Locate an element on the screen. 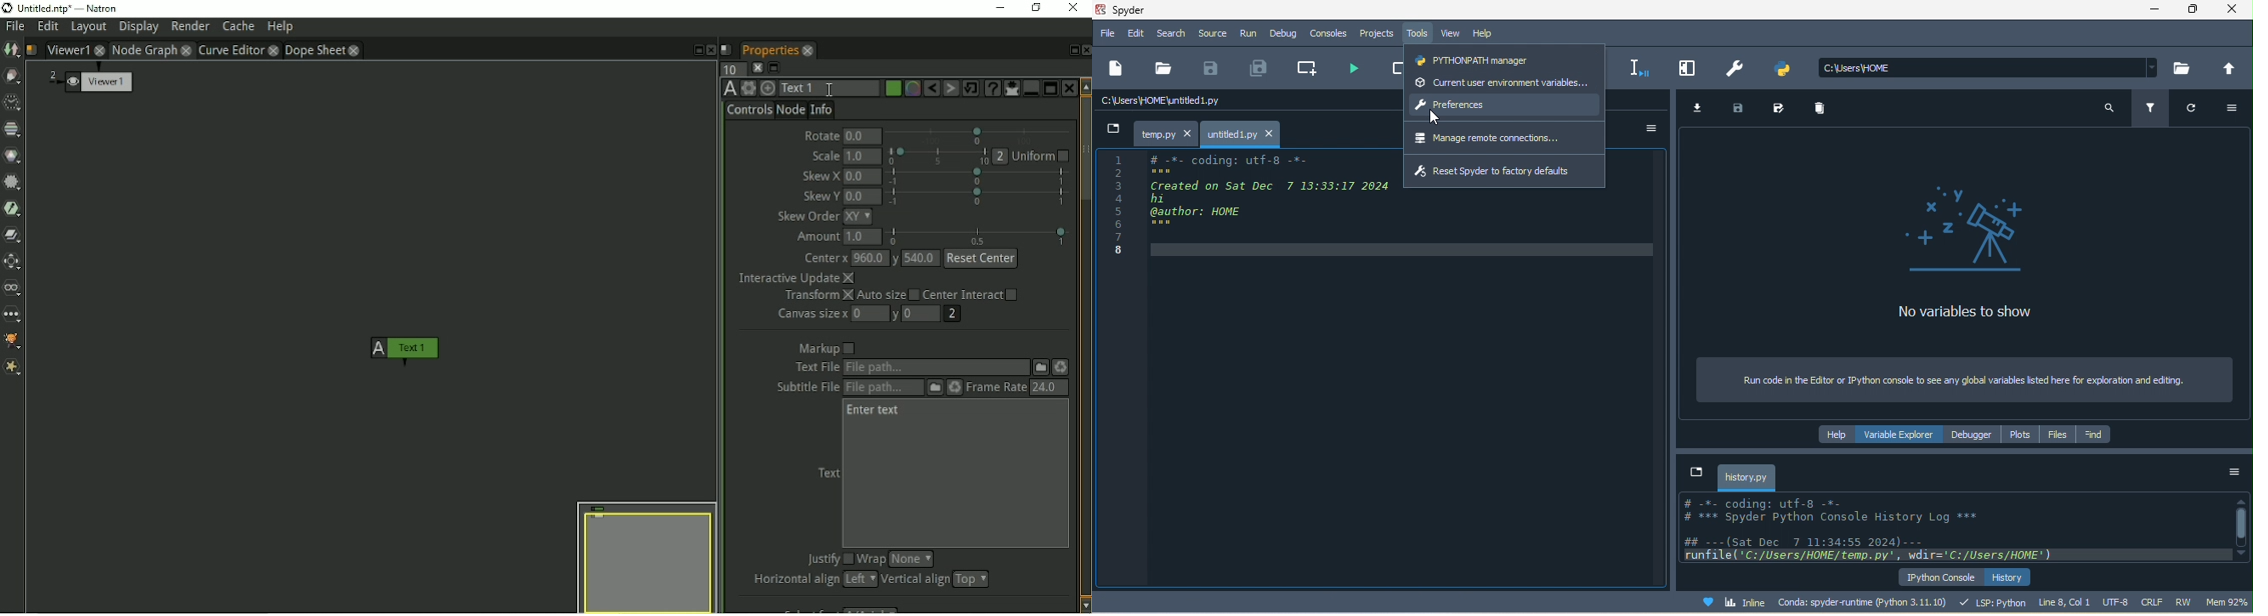 Image resolution: width=2268 pixels, height=616 pixels. create new cell is located at coordinates (1311, 69).